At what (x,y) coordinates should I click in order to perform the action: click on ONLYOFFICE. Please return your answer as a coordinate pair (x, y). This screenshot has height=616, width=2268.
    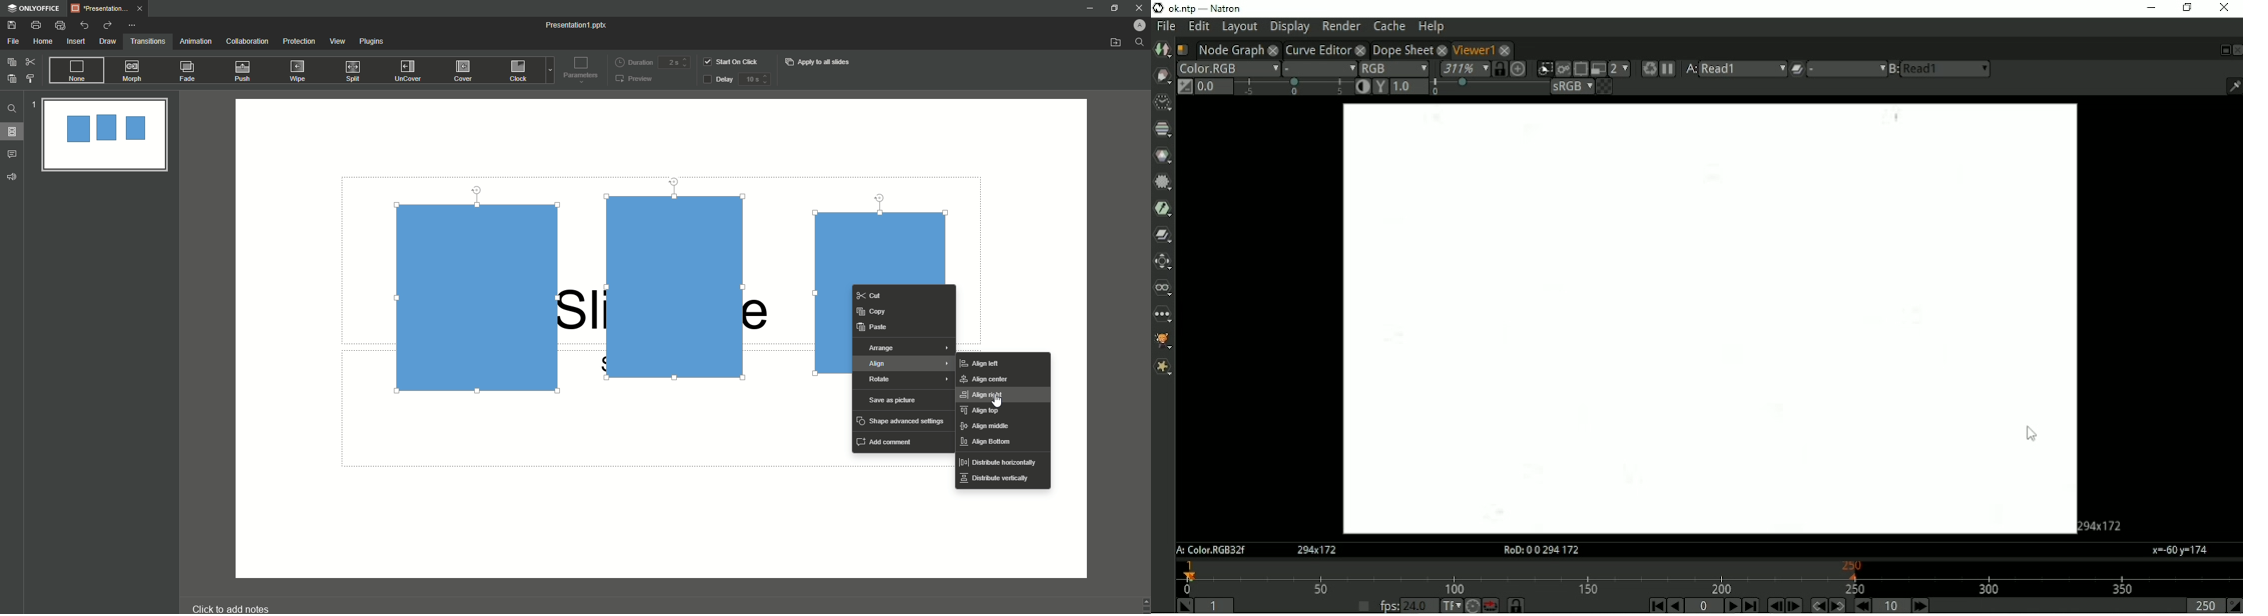
    Looking at the image, I should click on (34, 8).